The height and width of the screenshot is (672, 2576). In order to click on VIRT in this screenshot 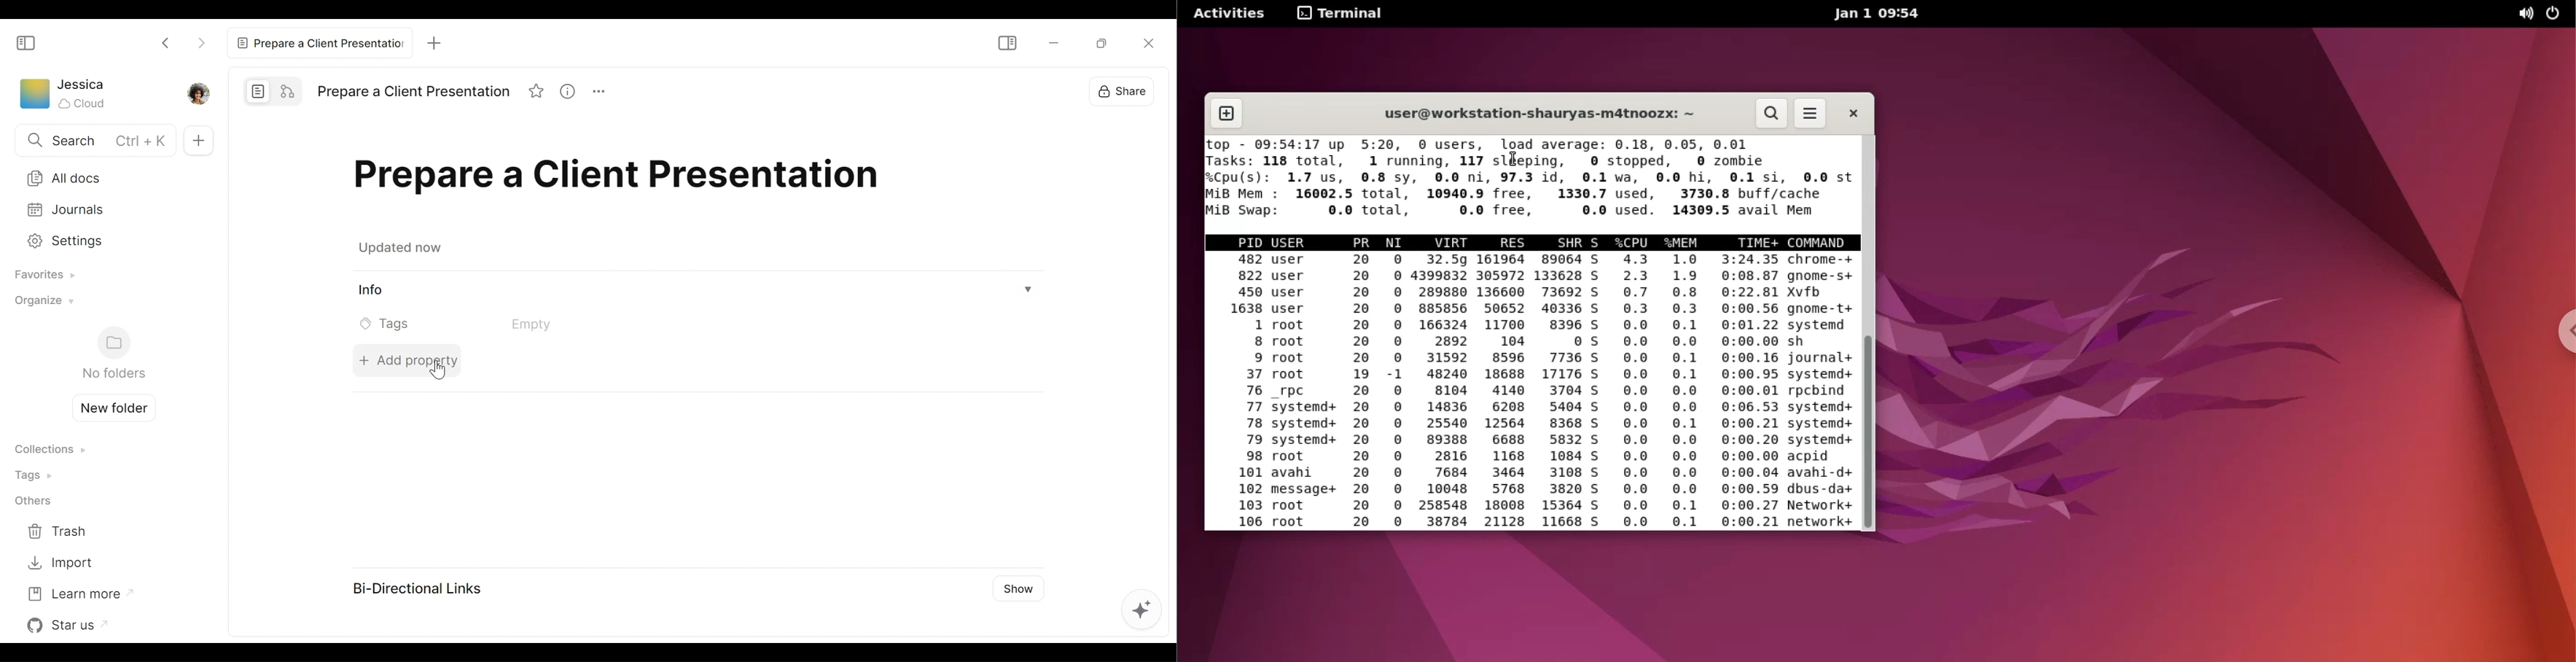, I will do `click(1456, 242)`.